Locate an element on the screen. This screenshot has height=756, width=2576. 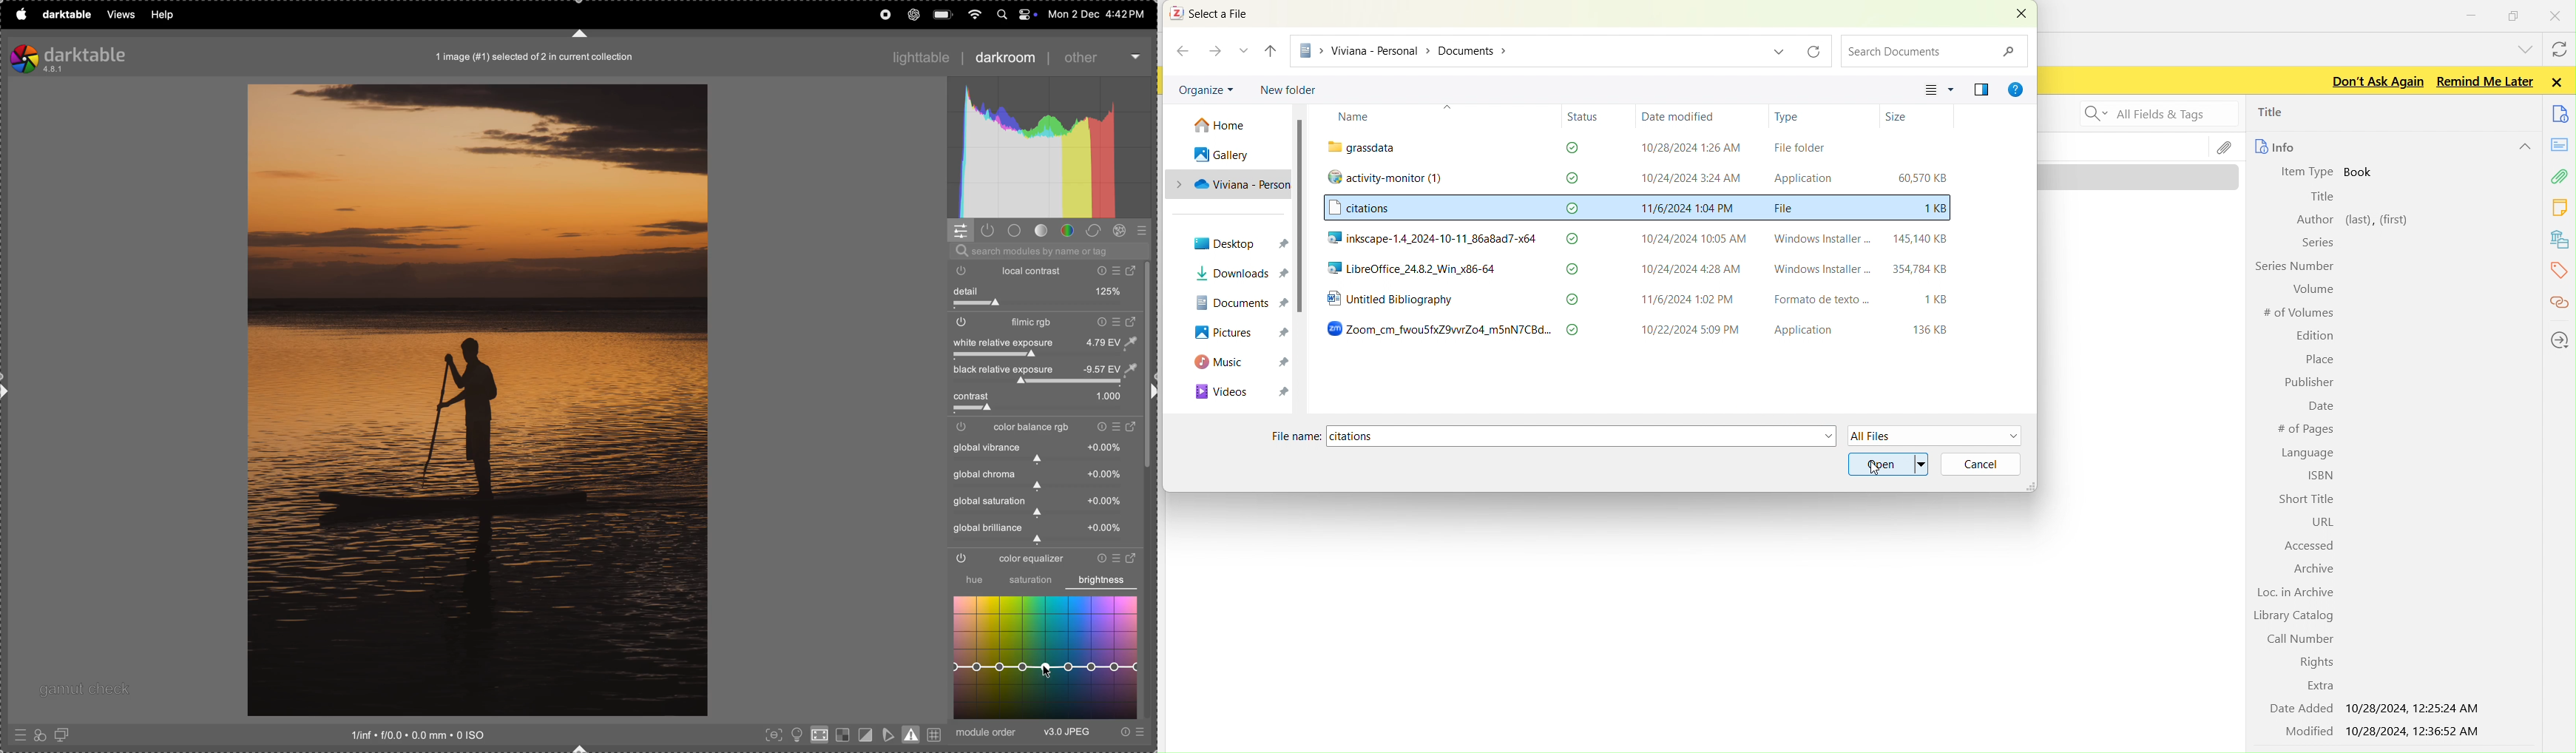
locations is located at coordinates (2558, 341).